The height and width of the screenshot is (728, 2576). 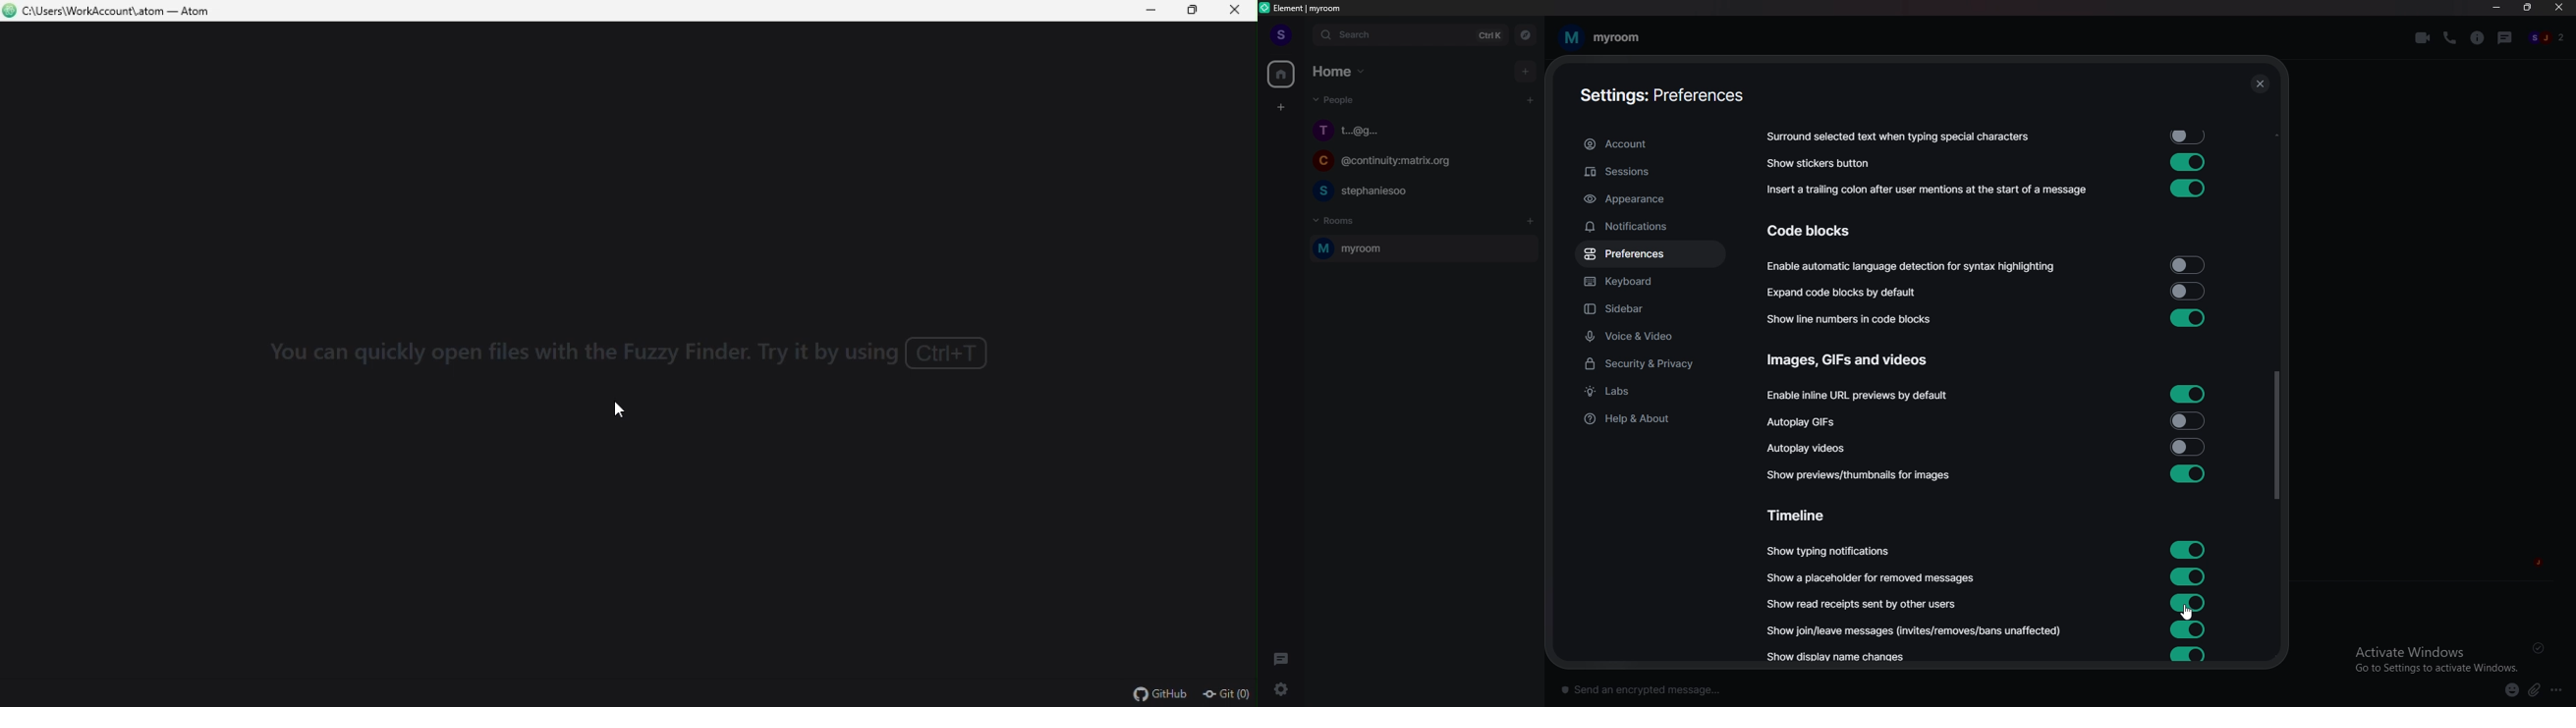 What do you see at coordinates (1654, 310) in the screenshot?
I see `sidebar` at bounding box center [1654, 310].